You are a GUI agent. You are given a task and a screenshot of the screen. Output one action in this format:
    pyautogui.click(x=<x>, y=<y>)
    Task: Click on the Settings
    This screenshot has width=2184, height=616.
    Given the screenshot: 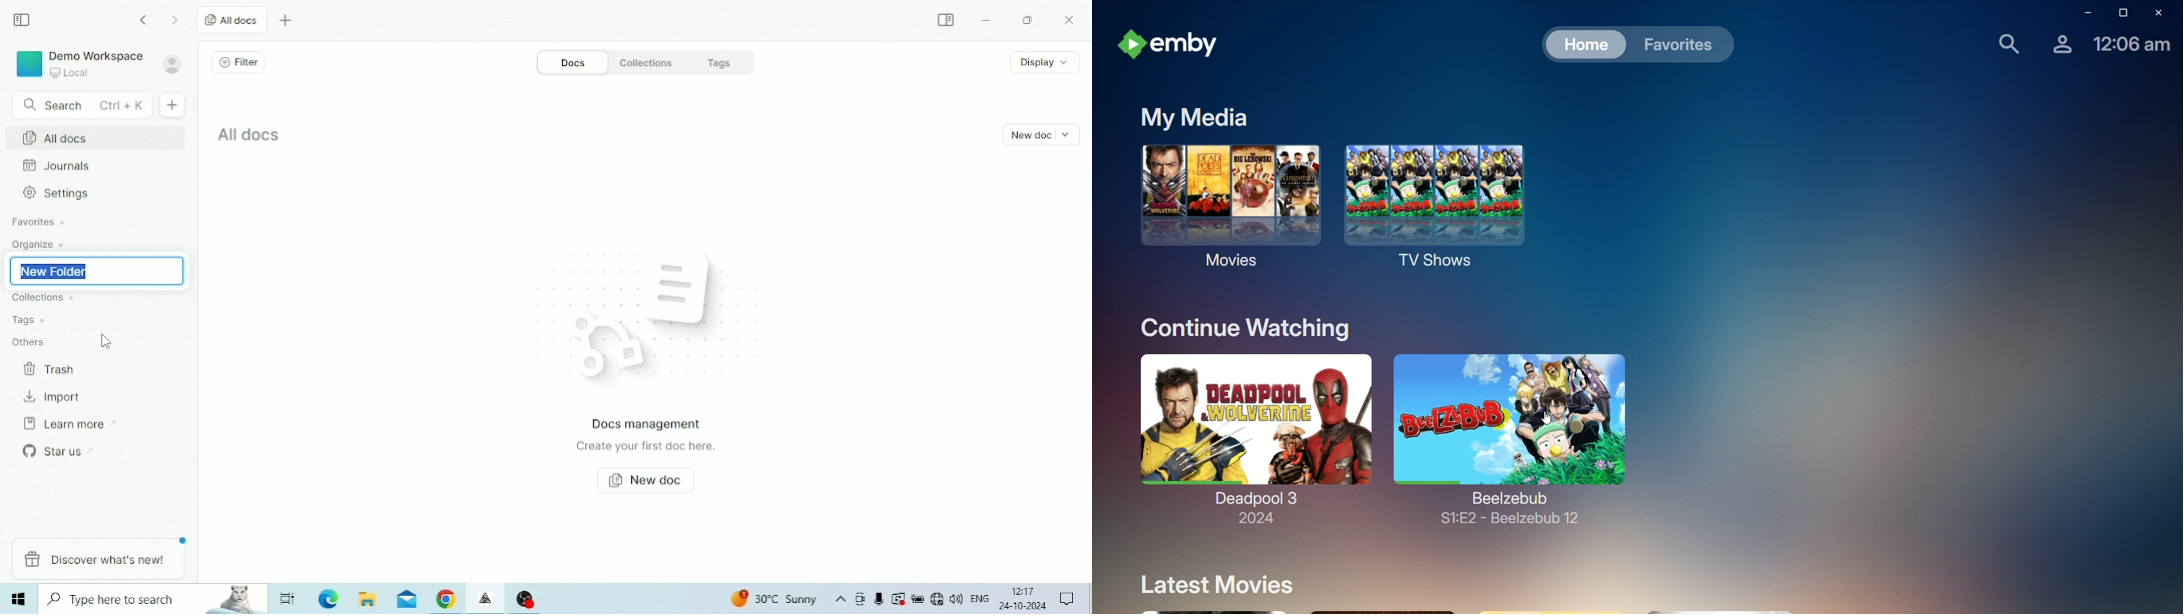 What is the action you would take?
    pyautogui.click(x=61, y=193)
    